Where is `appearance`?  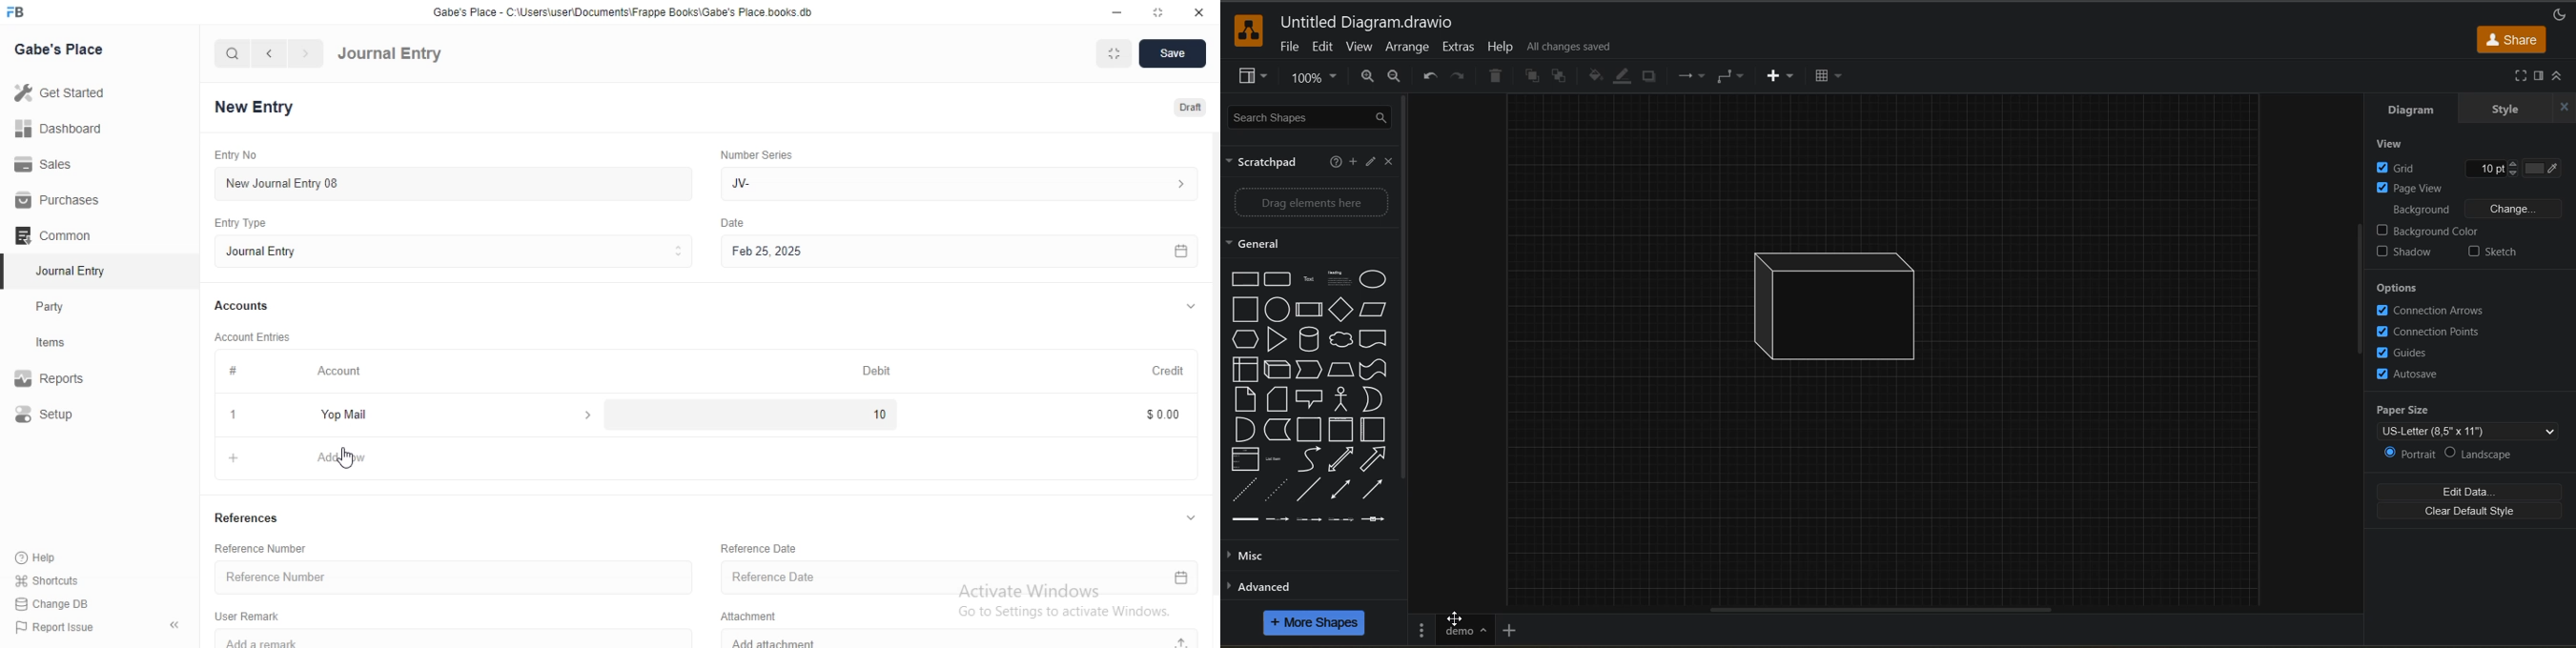
appearance is located at coordinates (2561, 14).